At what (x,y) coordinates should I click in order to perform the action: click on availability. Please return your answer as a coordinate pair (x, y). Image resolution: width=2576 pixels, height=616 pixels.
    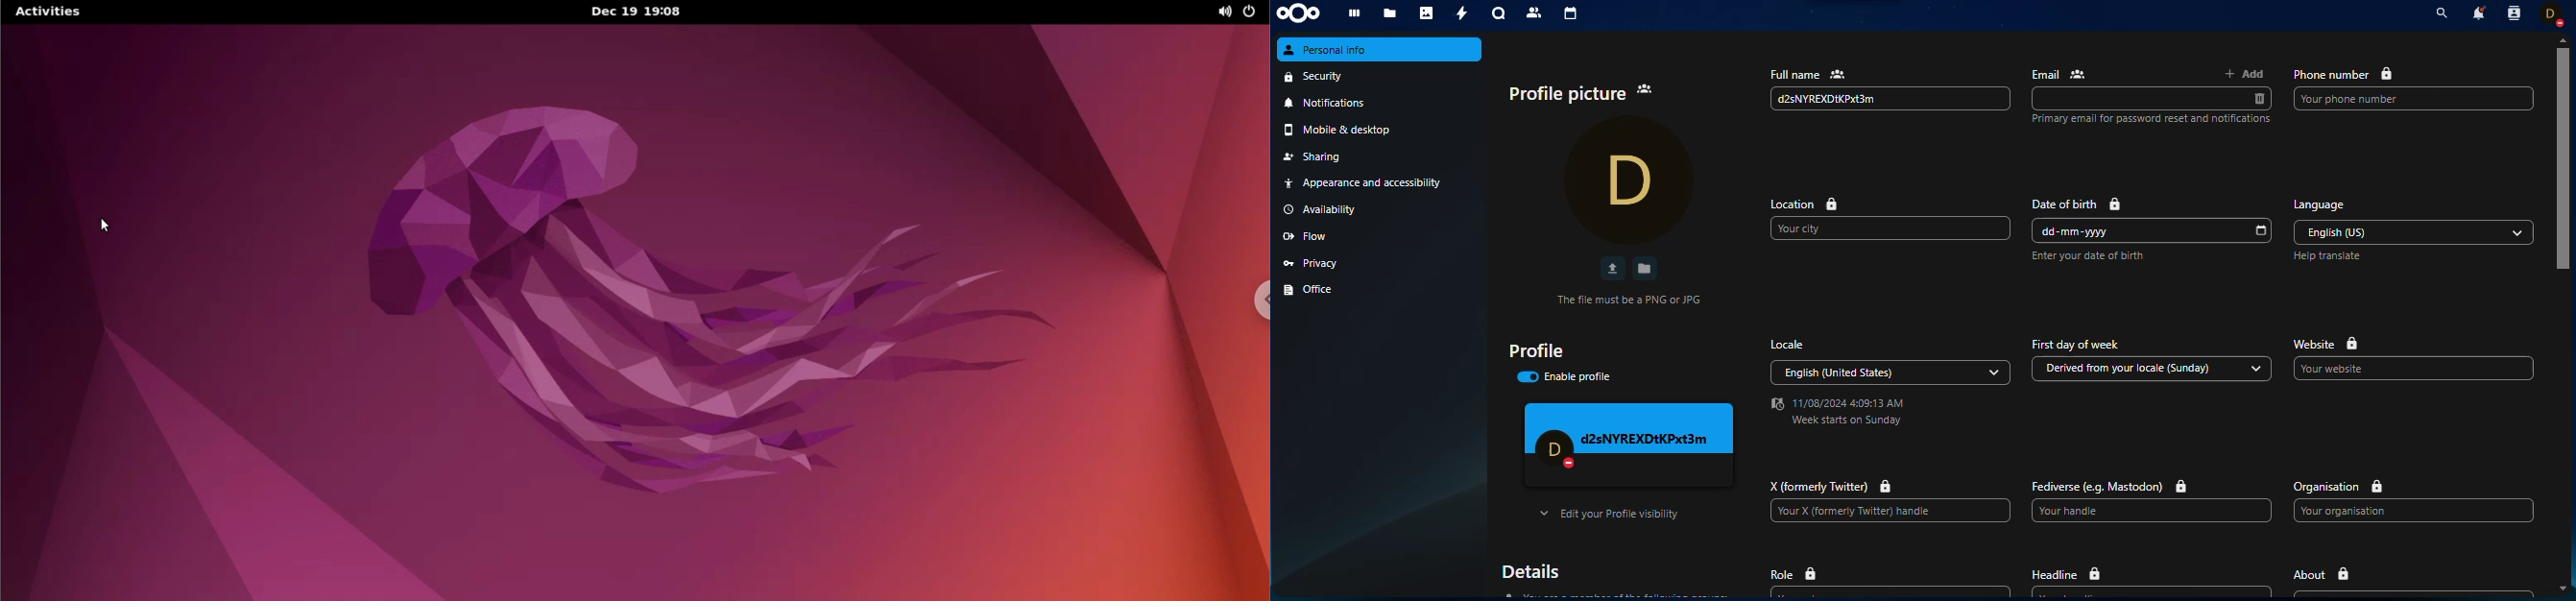
    Looking at the image, I should click on (1379, 209).